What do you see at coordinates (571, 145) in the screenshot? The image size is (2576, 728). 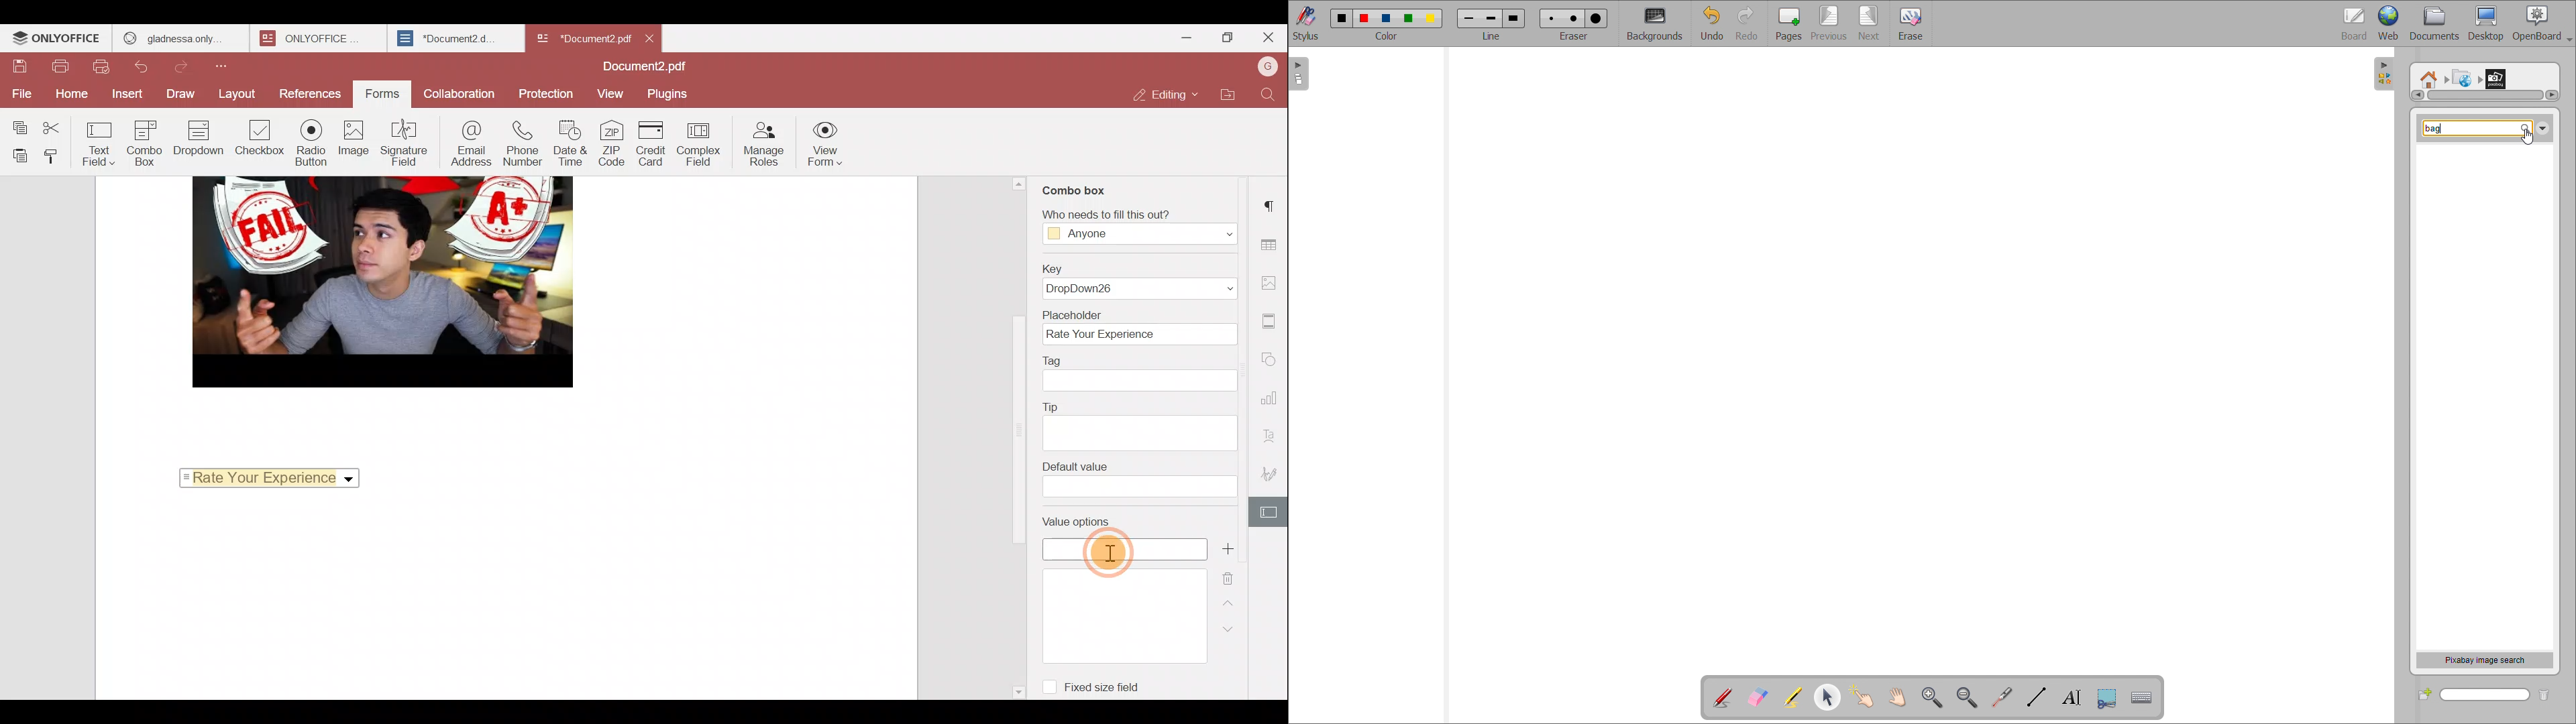 I see `Date & time` at bounding box center [571, 145].